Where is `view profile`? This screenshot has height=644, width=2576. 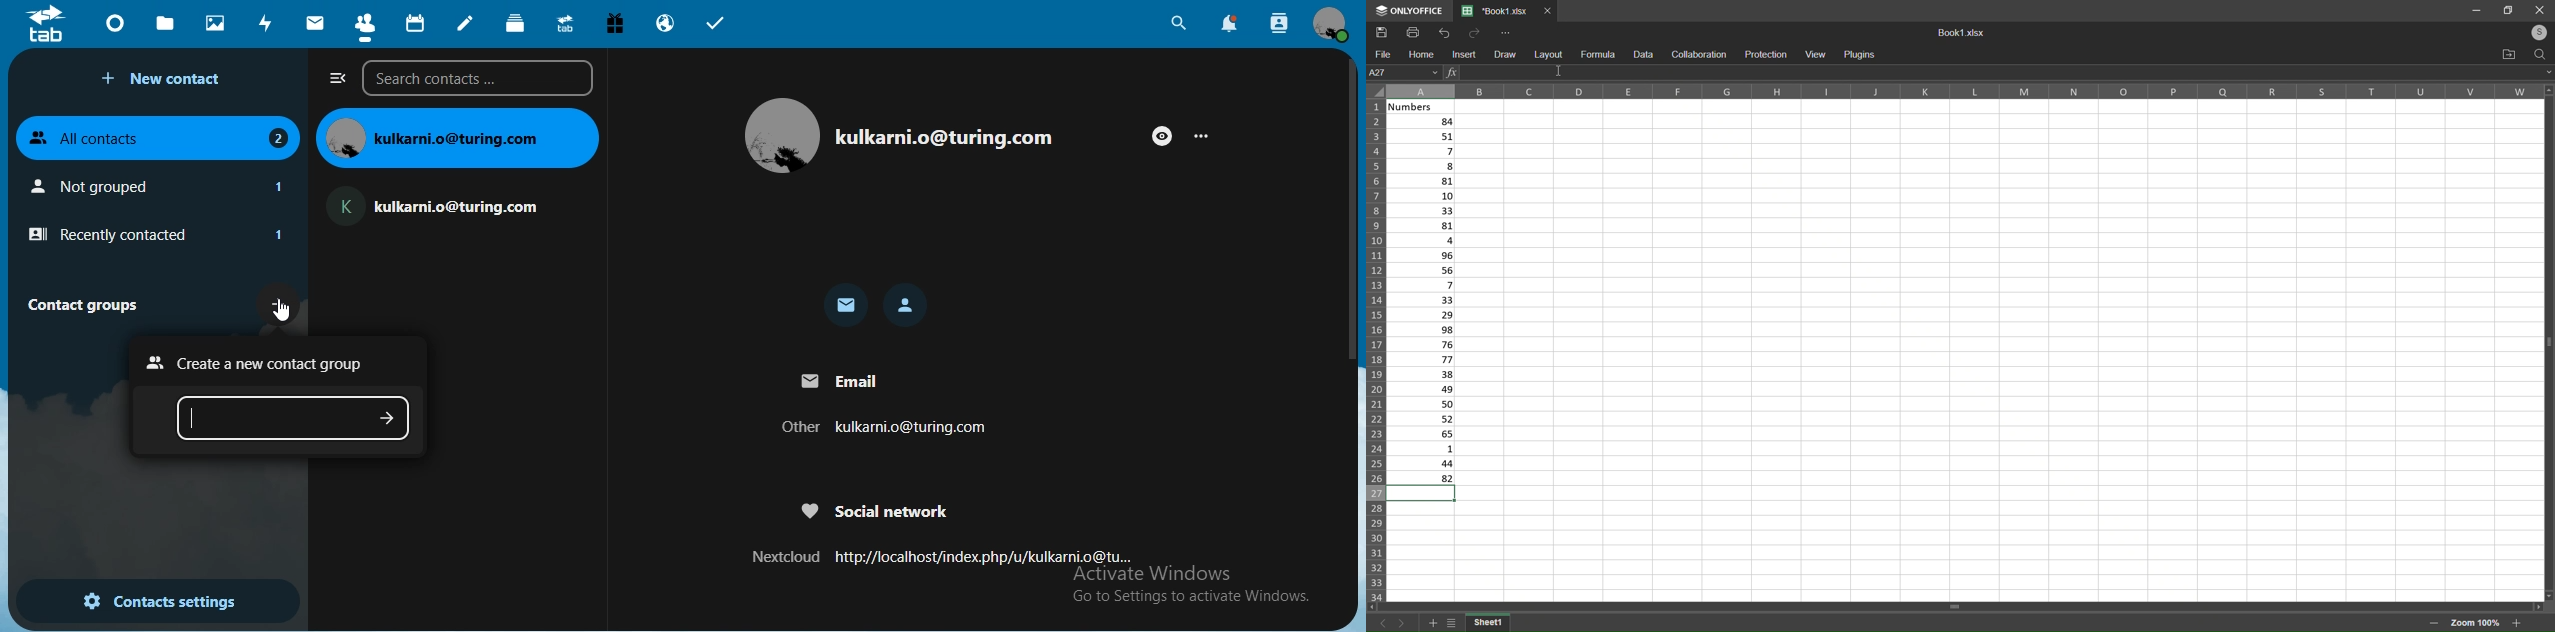
view profile is located at coordinates (1331, 23).